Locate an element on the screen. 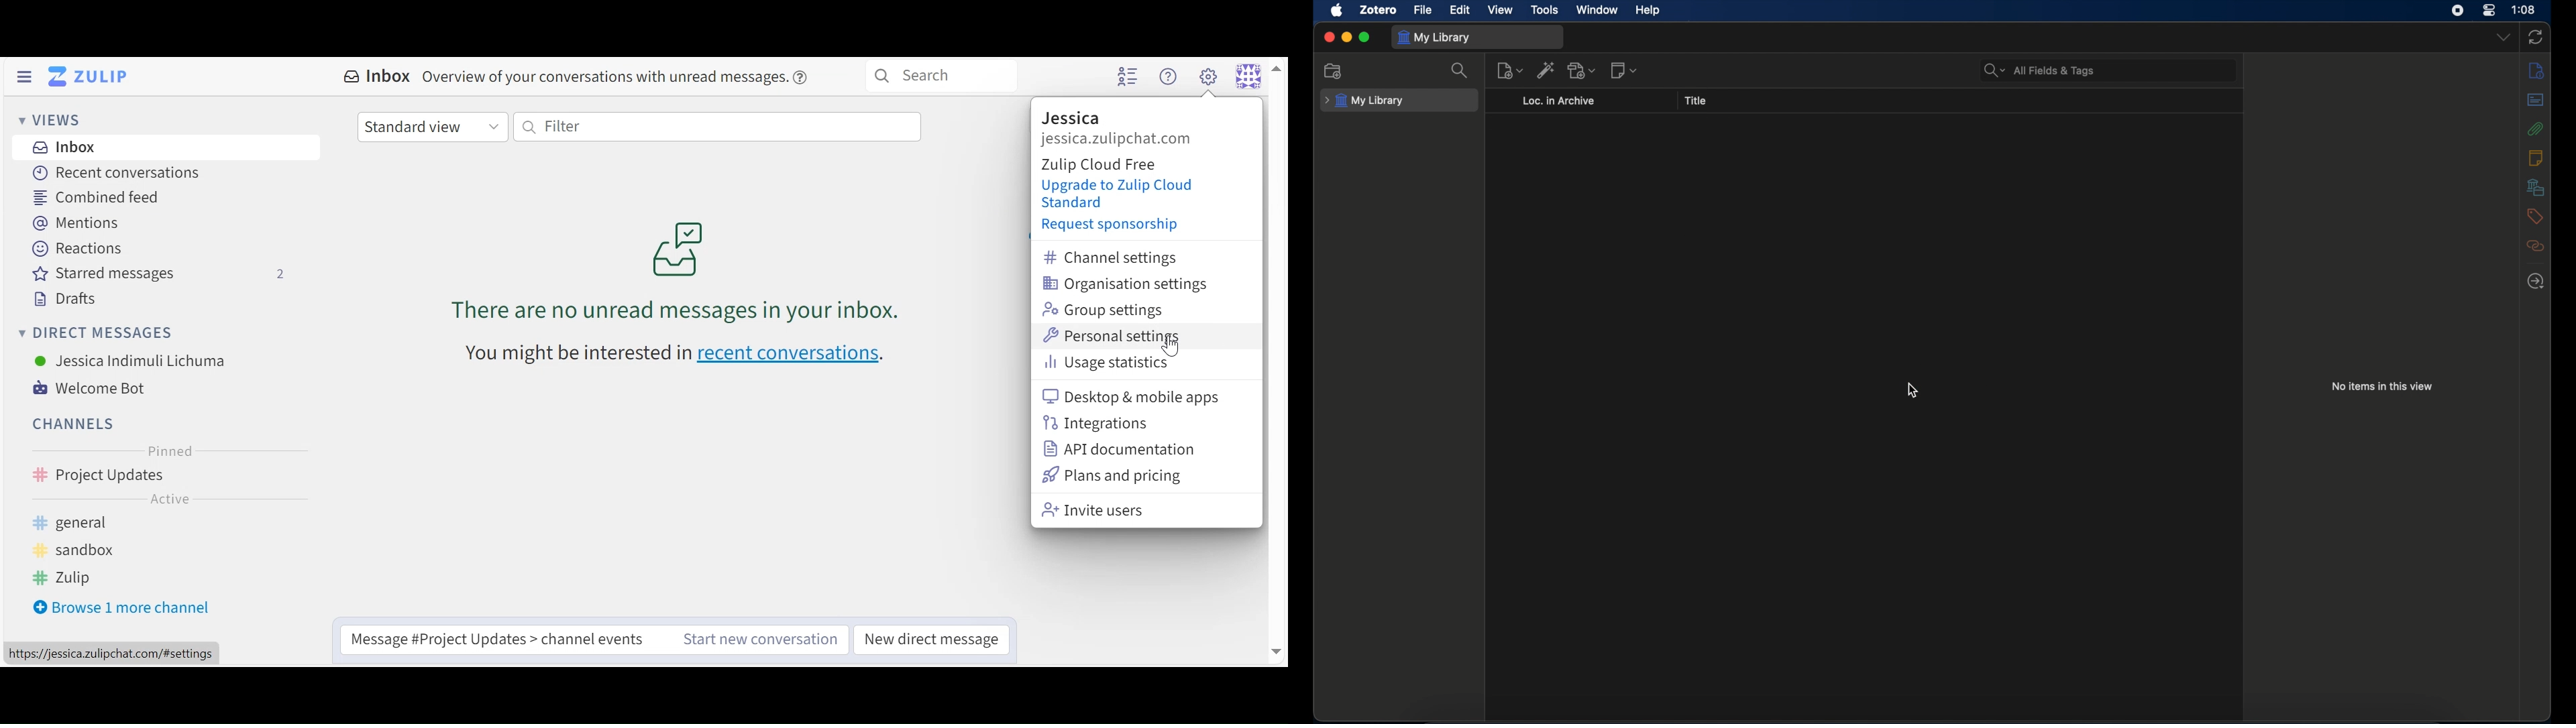 The image size is (2576, 728). new notes is located at coordinates (1625, 70).